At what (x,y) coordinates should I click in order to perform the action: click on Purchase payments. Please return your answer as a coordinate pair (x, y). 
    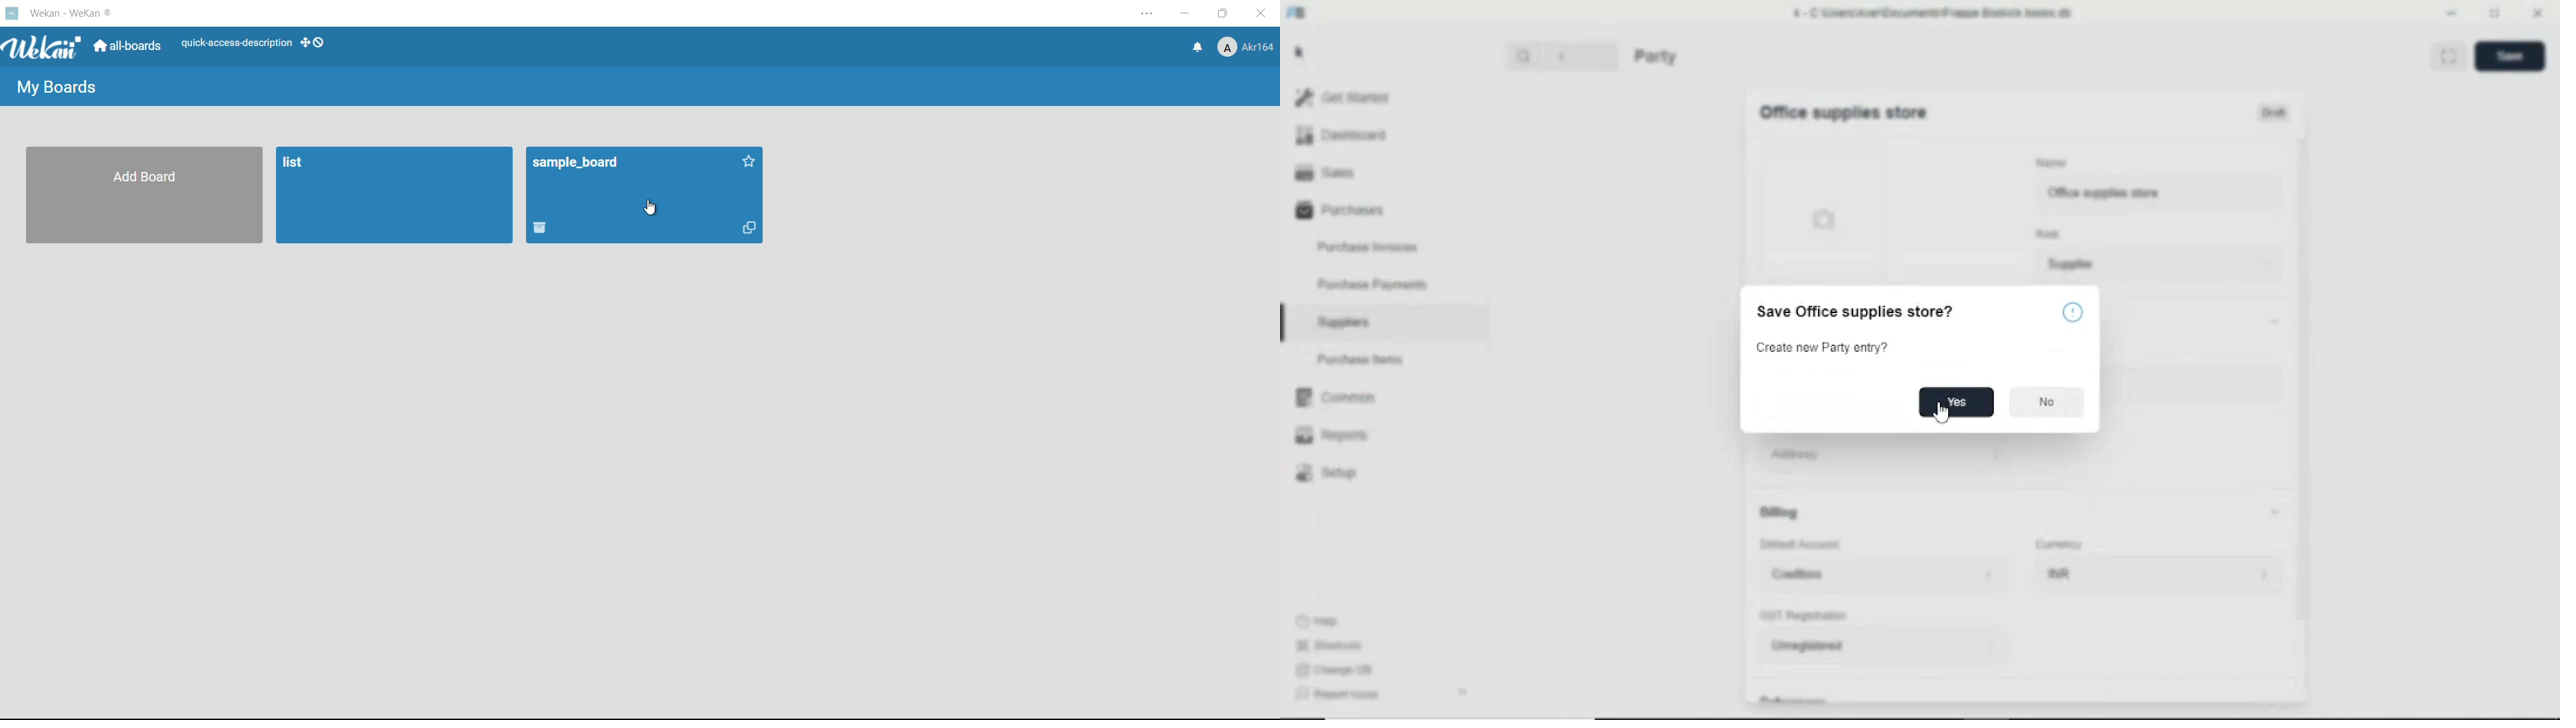
    Looking at the image, I should click on (1372, 284).